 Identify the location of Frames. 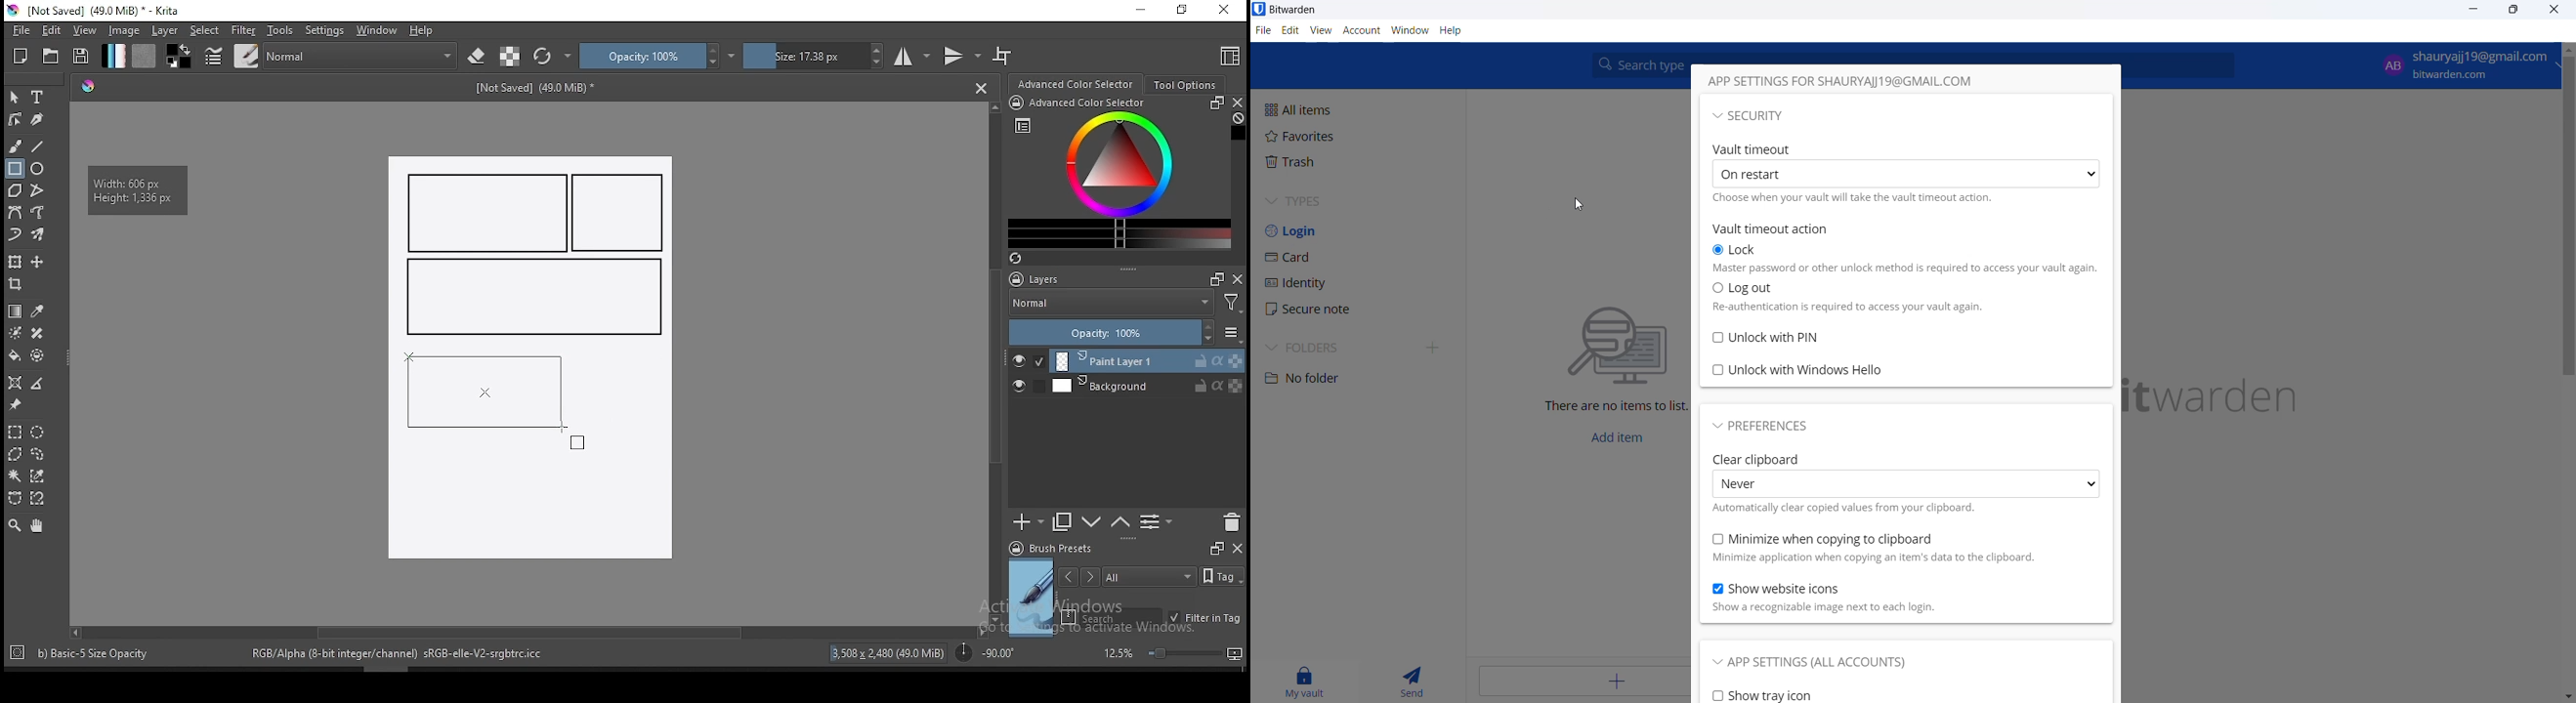
(1216, 548).